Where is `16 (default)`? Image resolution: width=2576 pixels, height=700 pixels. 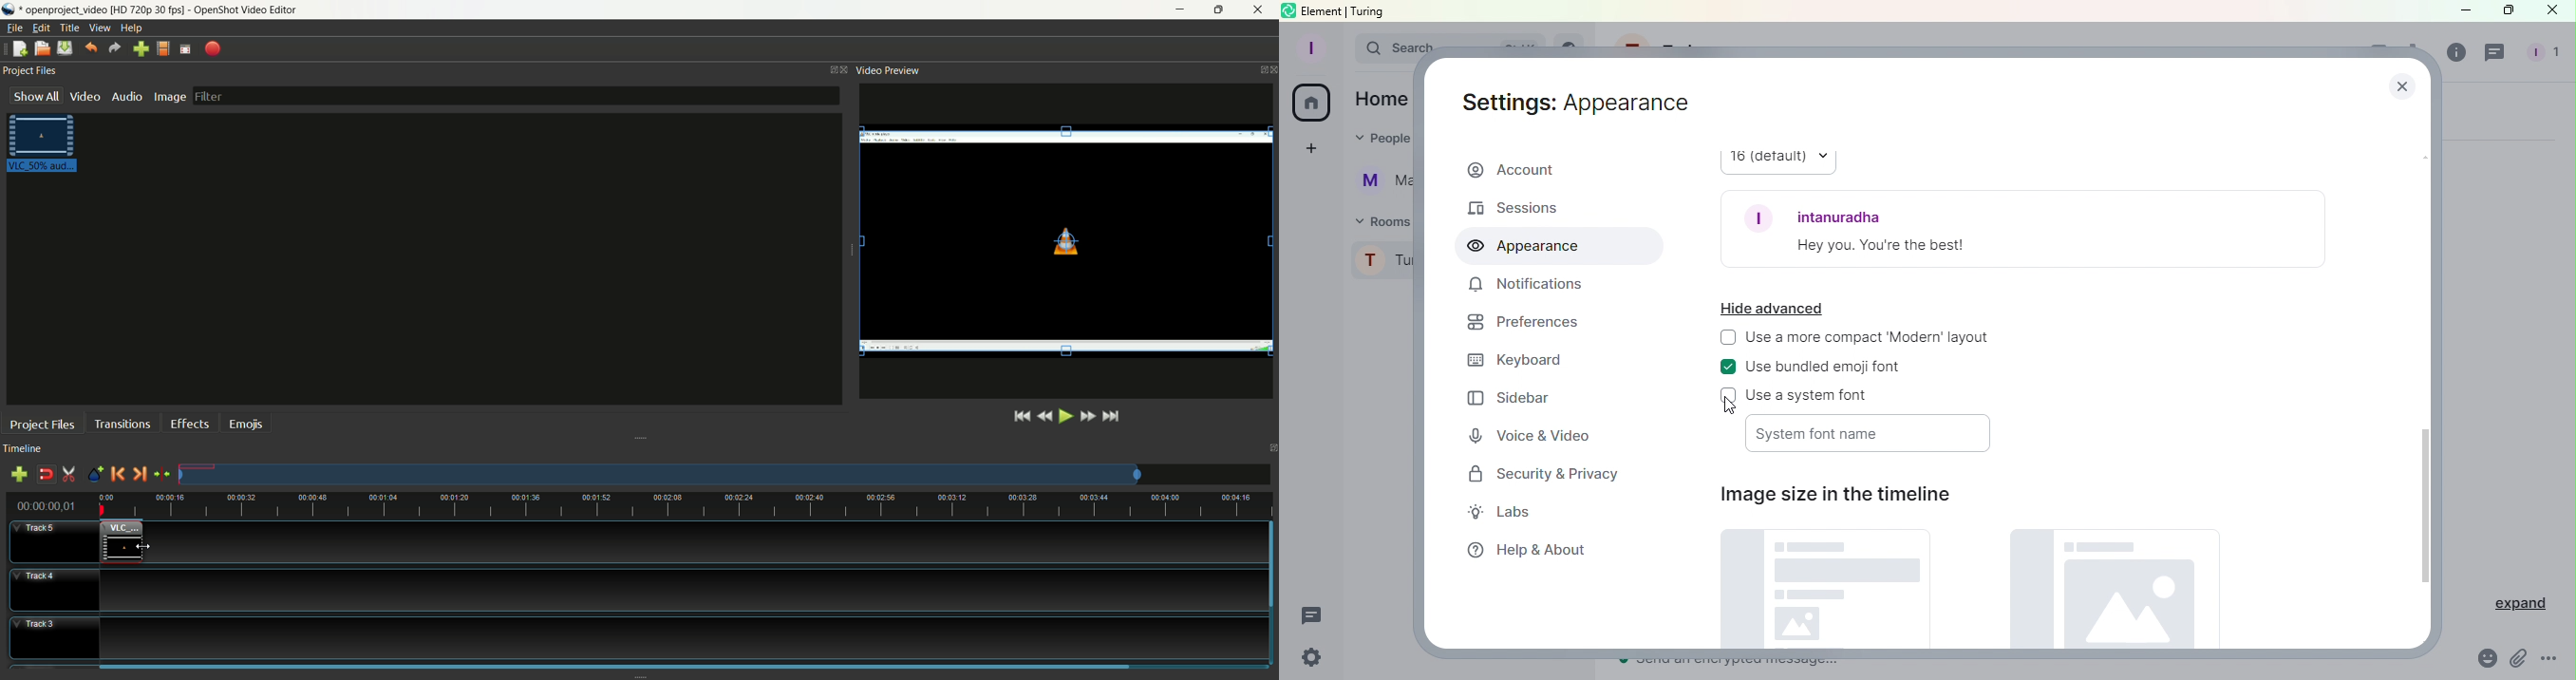
16 (default) is located at coordinates (1776, 158).